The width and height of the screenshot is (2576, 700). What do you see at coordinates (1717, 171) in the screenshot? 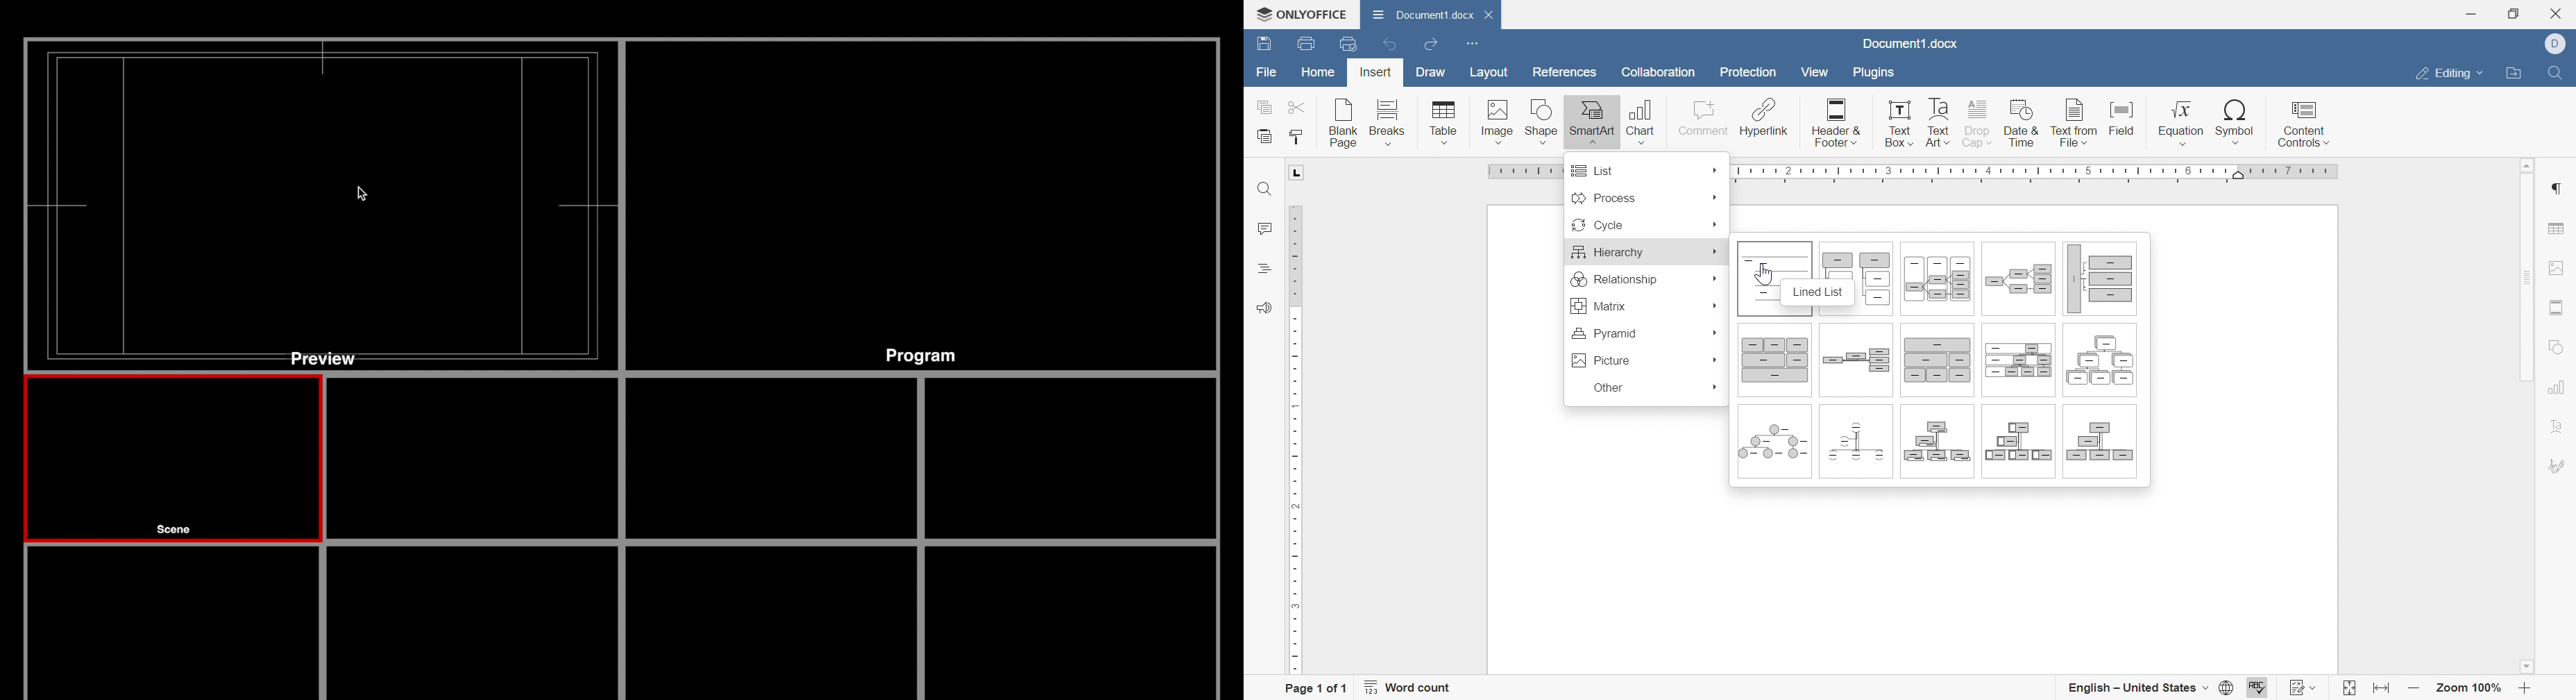
I see `More` at bounding box center [1717, 171].